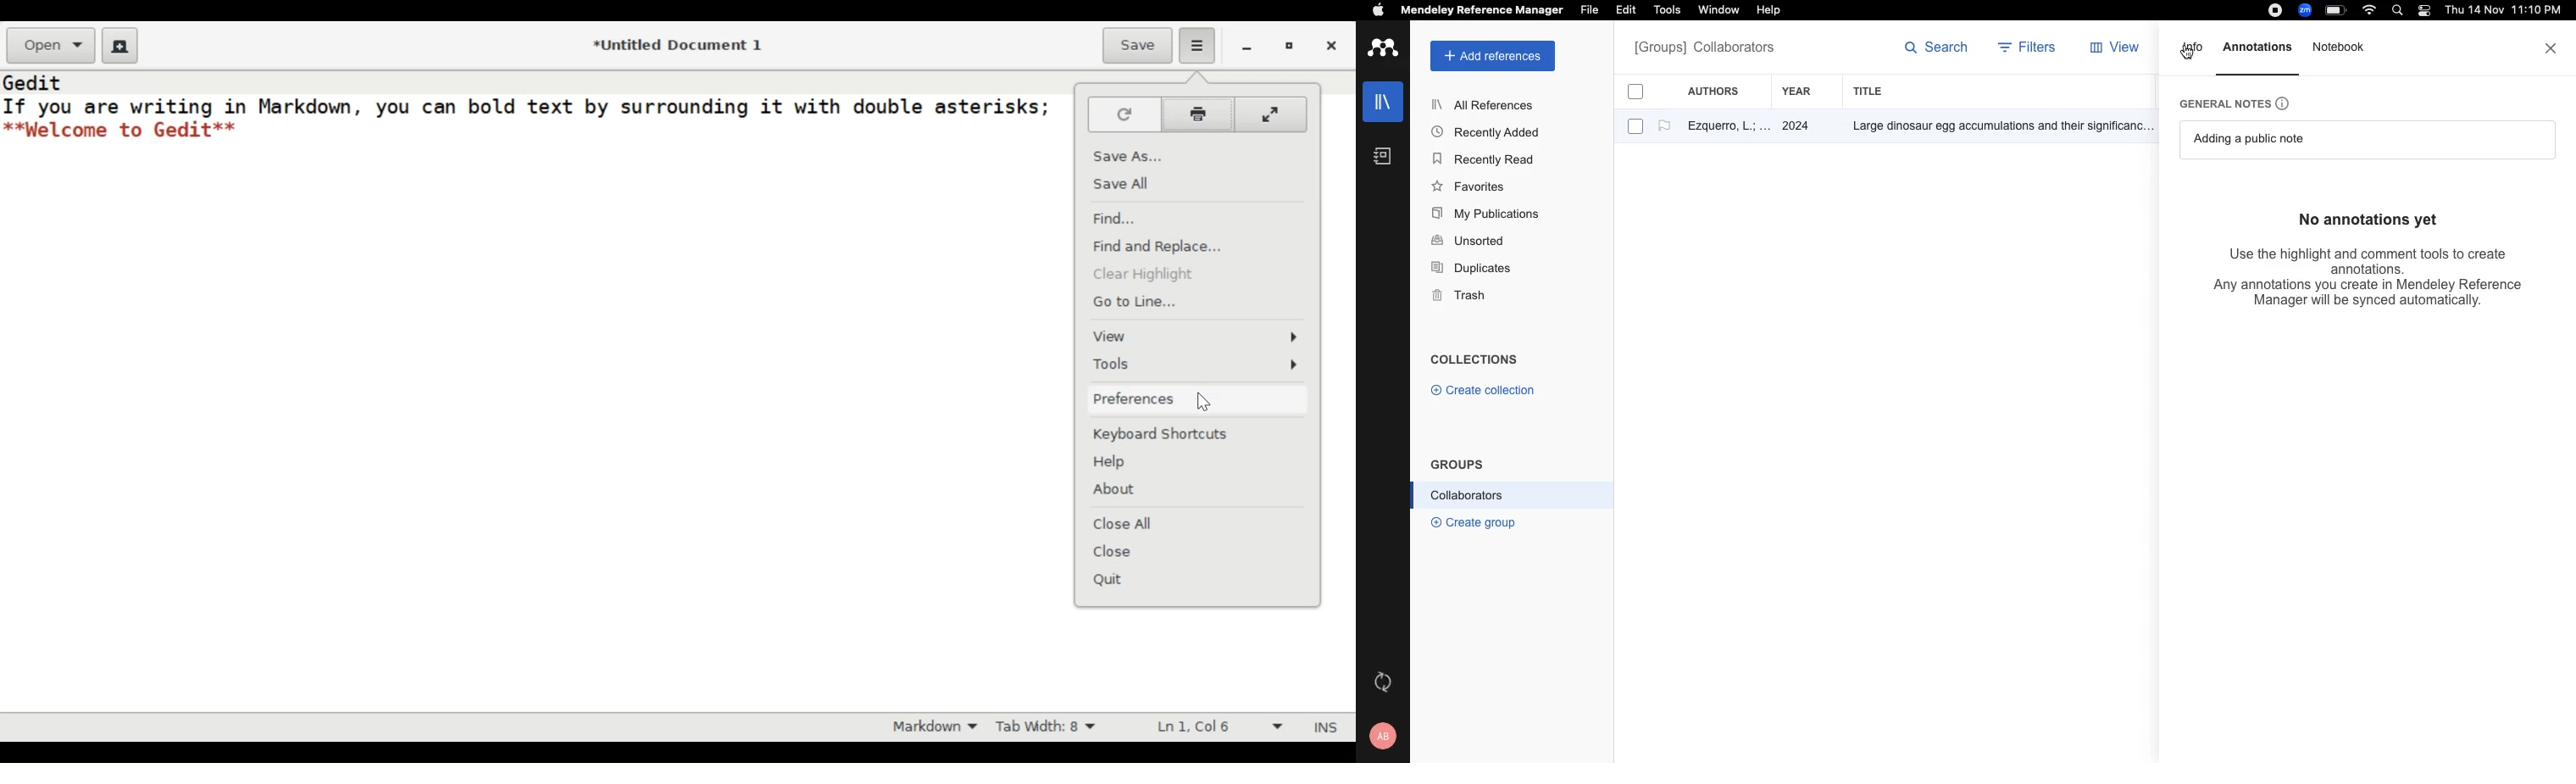 This screenshot has width=2576, height=784. I want to click on 2024, so click(1798, 127).